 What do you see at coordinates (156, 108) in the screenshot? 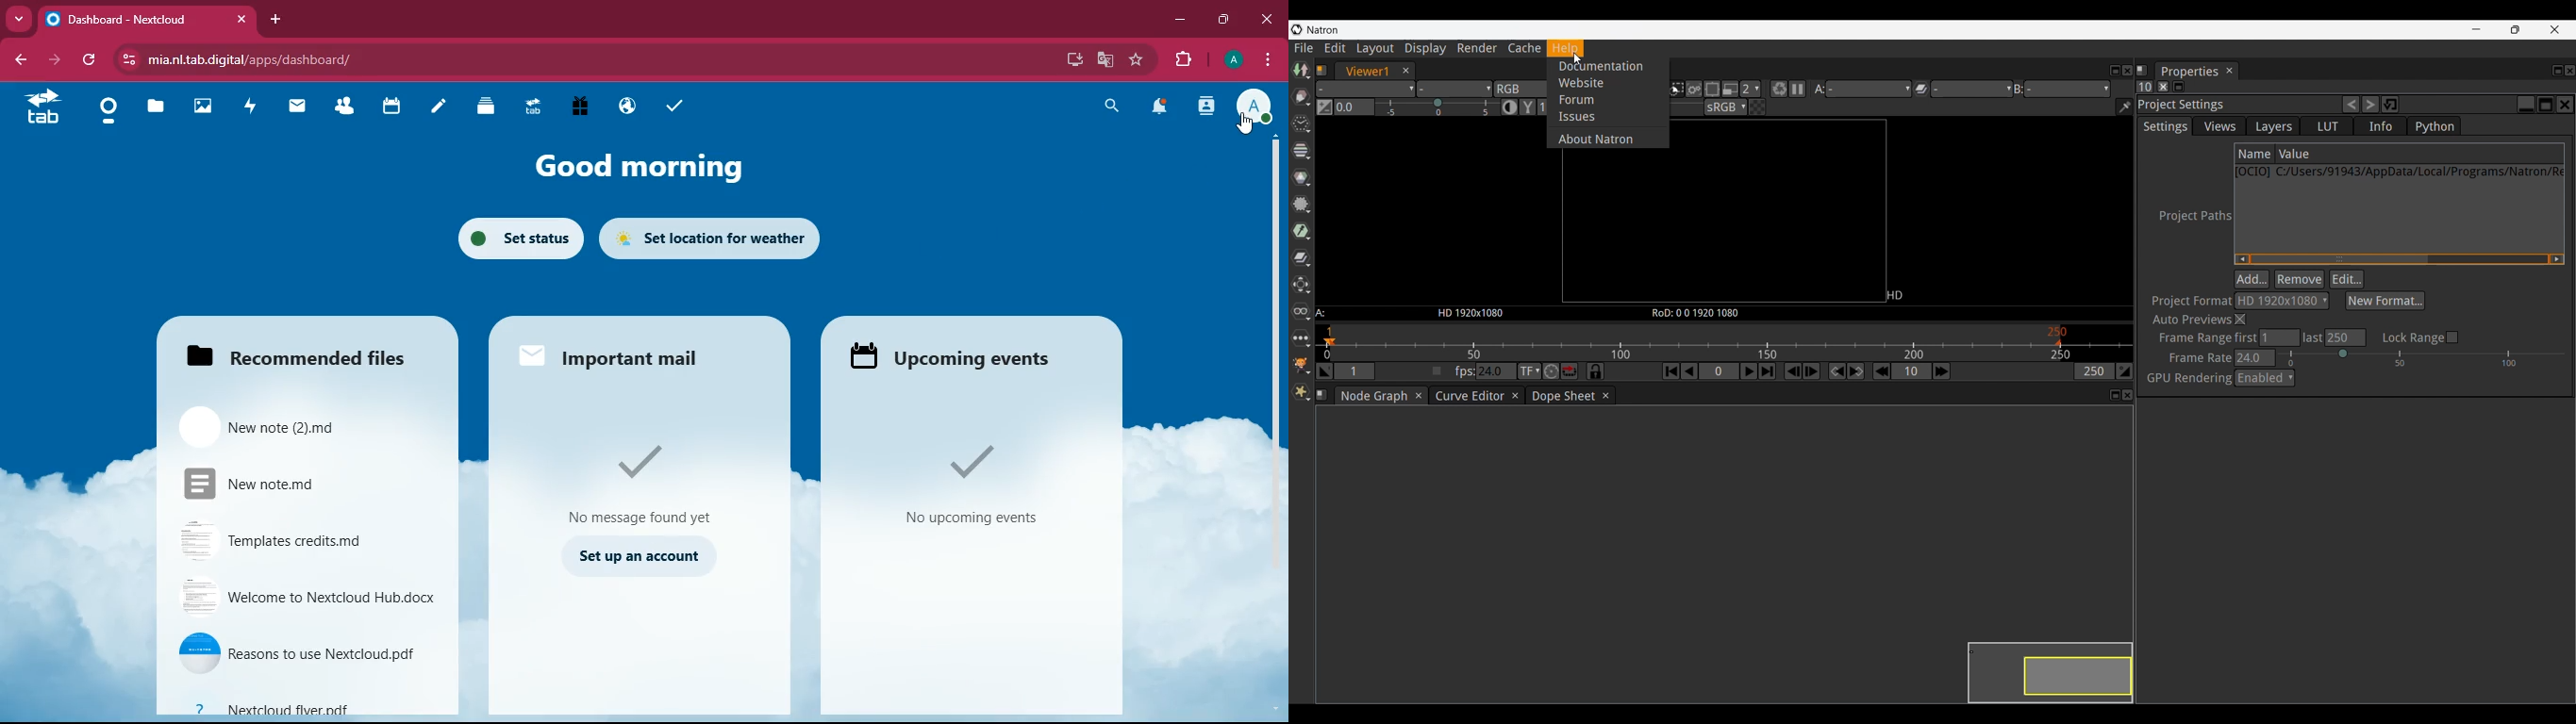
I see `files` at bounding box center [156, 108].